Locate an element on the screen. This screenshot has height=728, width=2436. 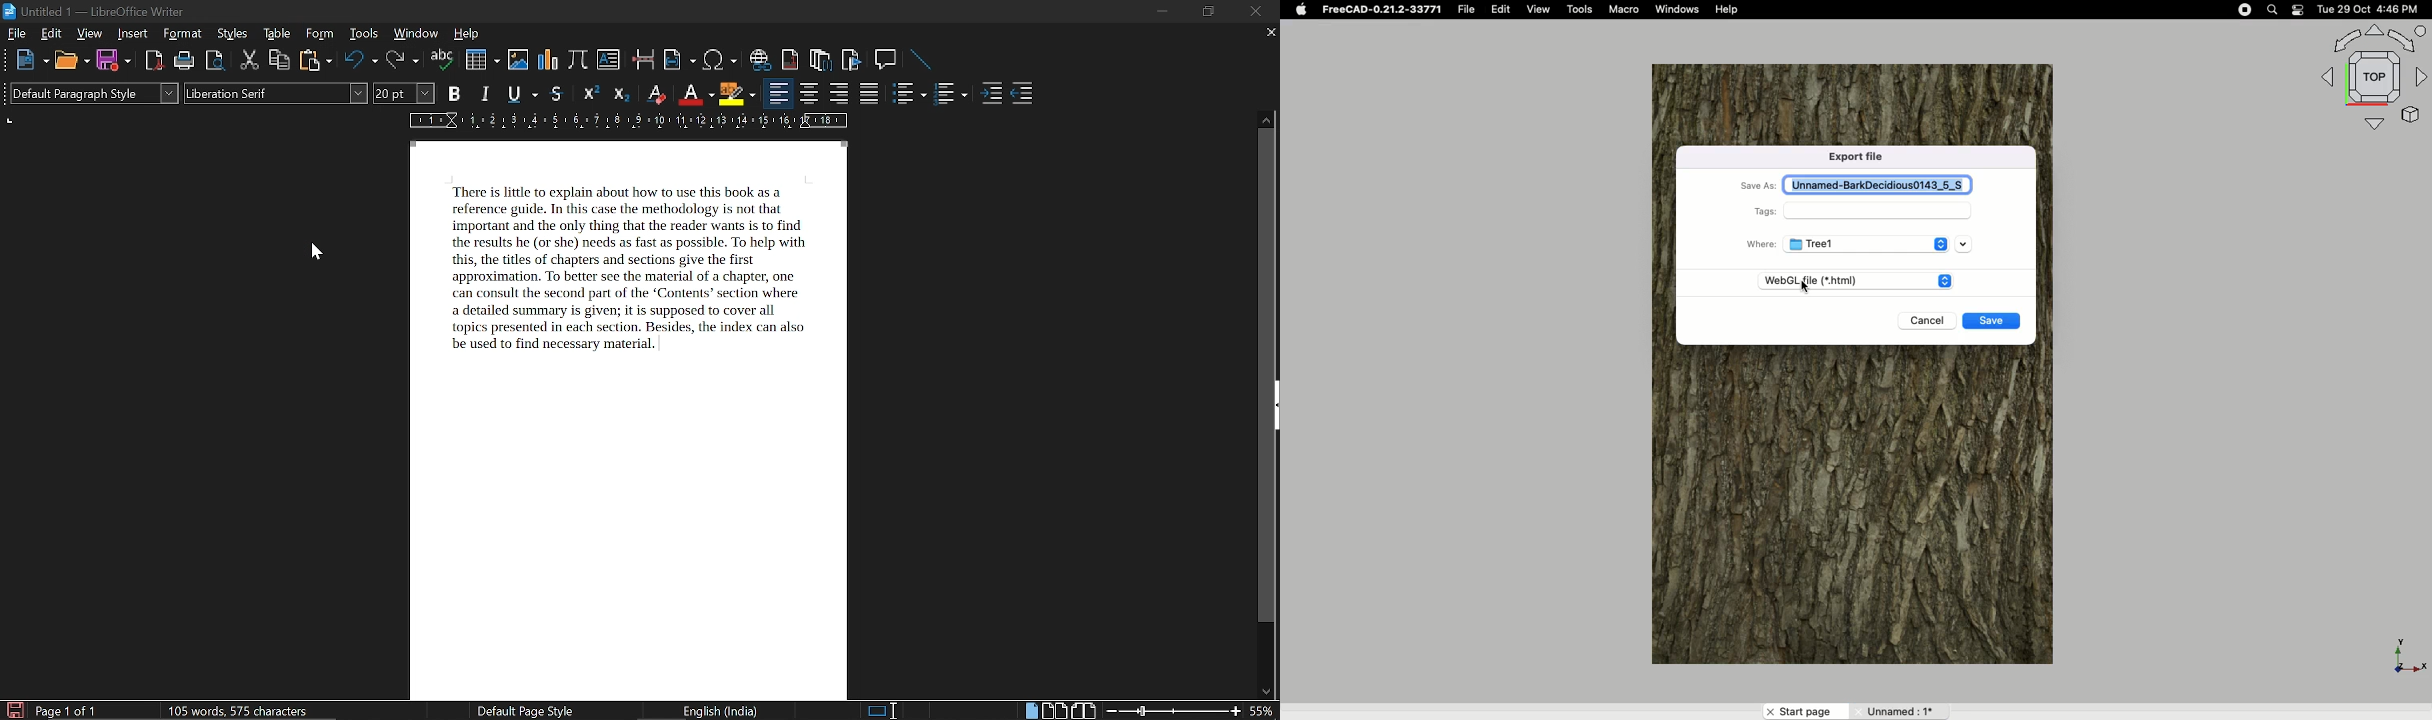
Drop down is located at coordinates (1964, 246).